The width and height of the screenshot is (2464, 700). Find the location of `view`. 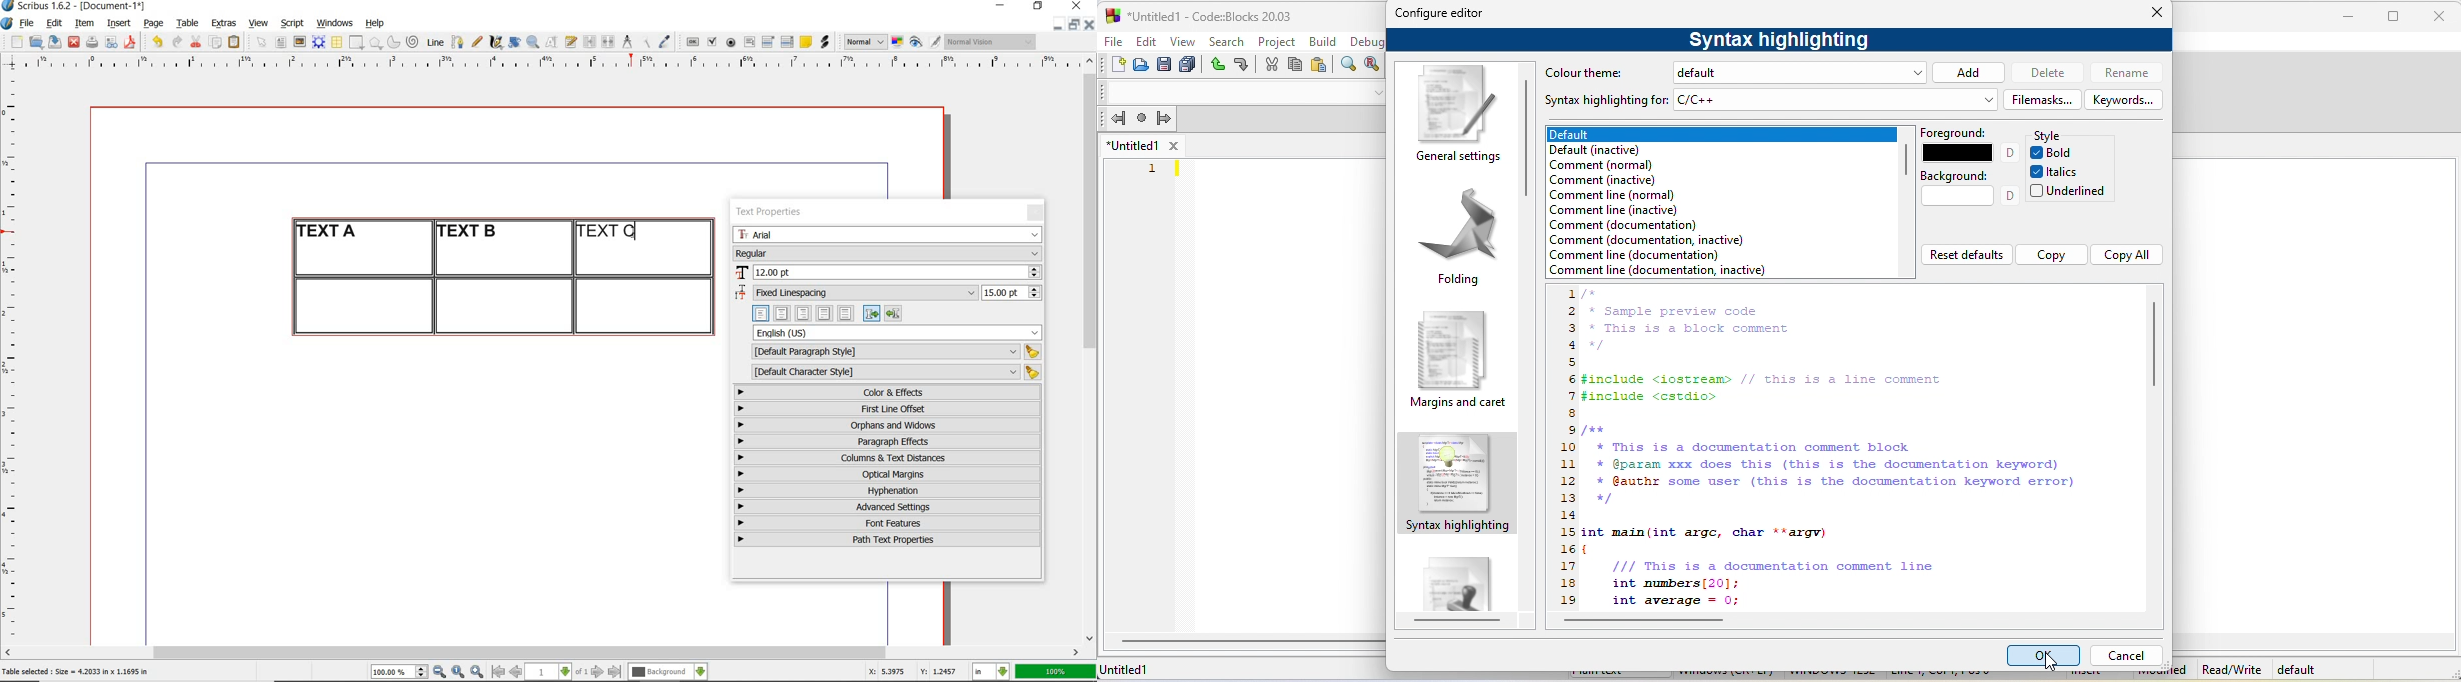

view is located at coordinates (259, 23).